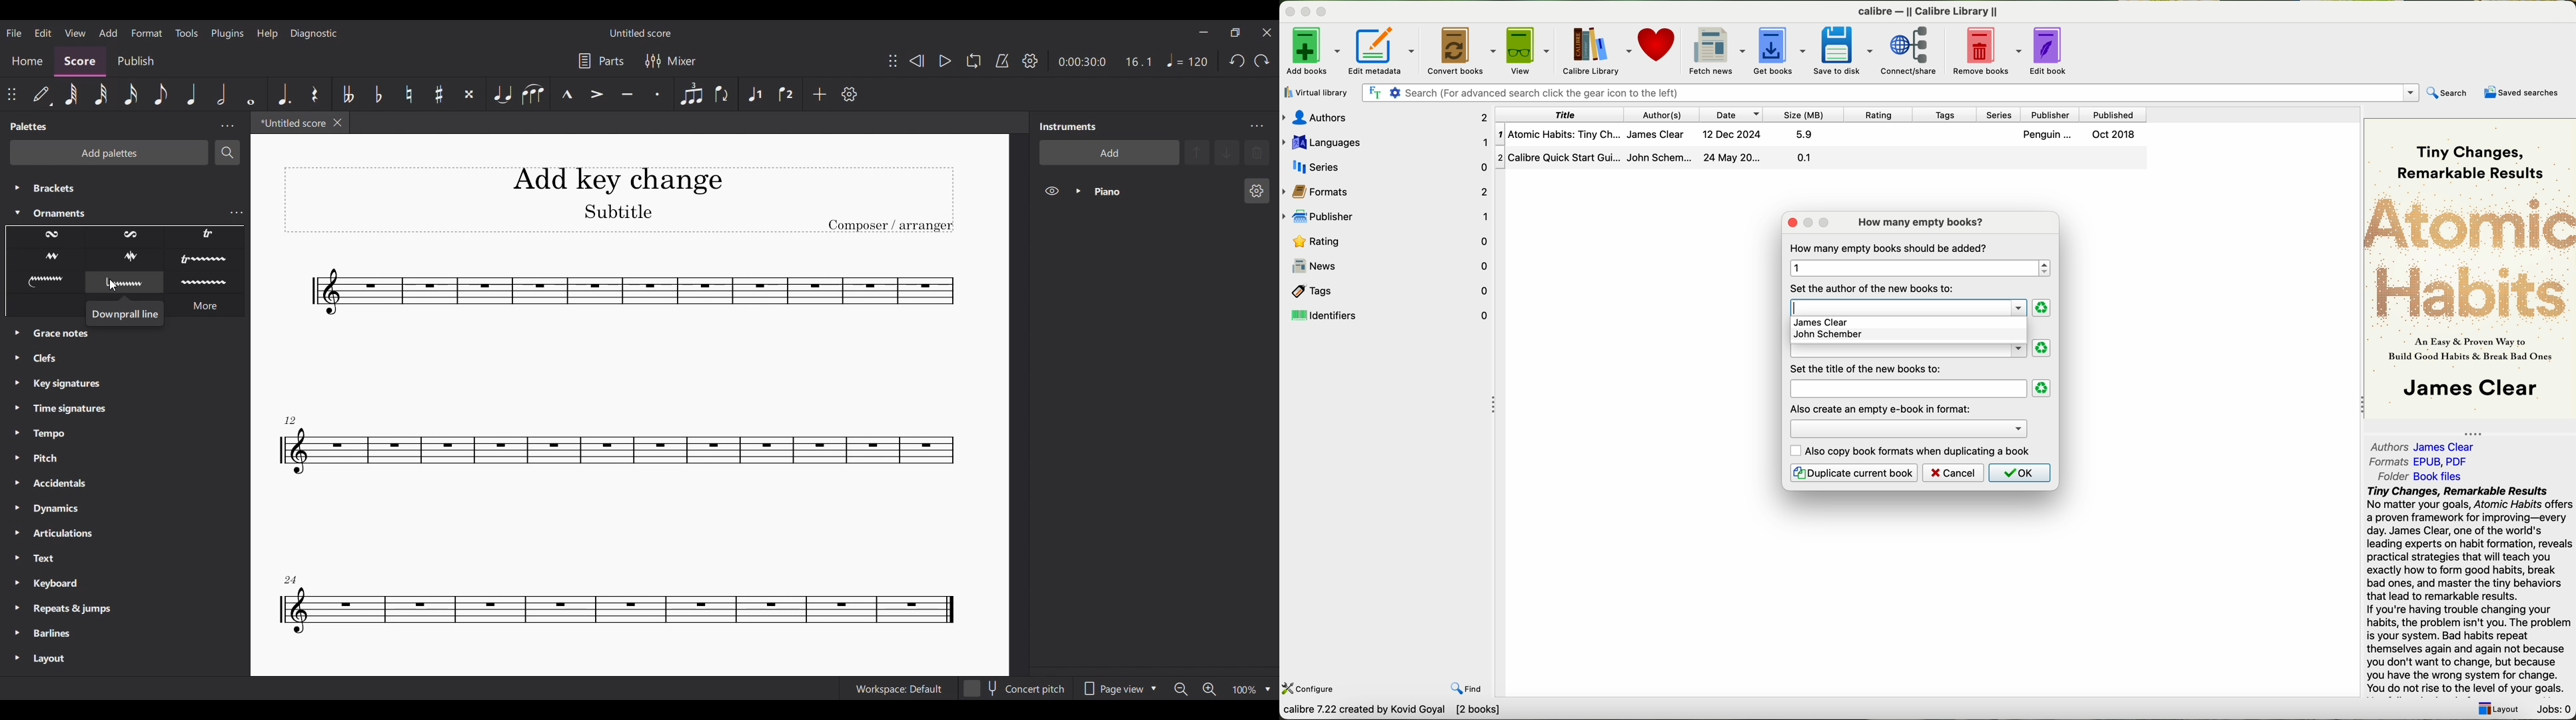  What do you see at coordinates (109, 153) in the screenshot?
I see `Add palettes` at bounding box center [109, 153].